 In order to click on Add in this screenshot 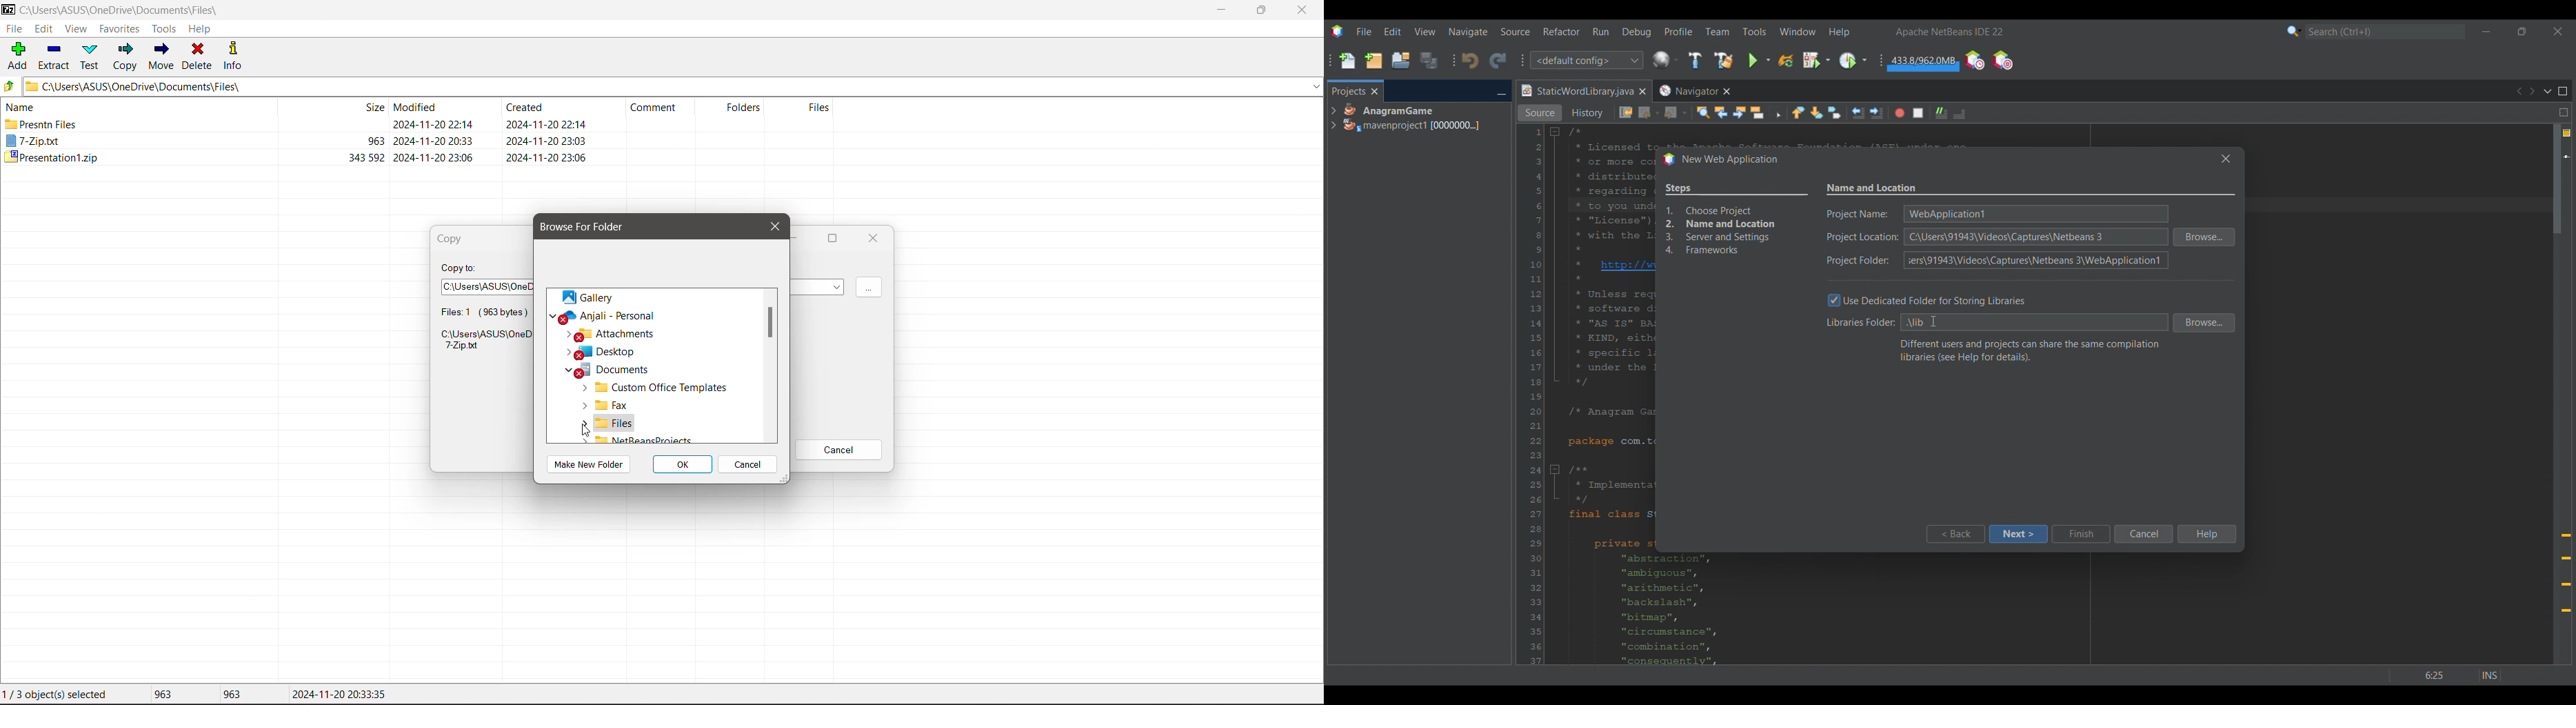, I will do `click(16, 57)`.